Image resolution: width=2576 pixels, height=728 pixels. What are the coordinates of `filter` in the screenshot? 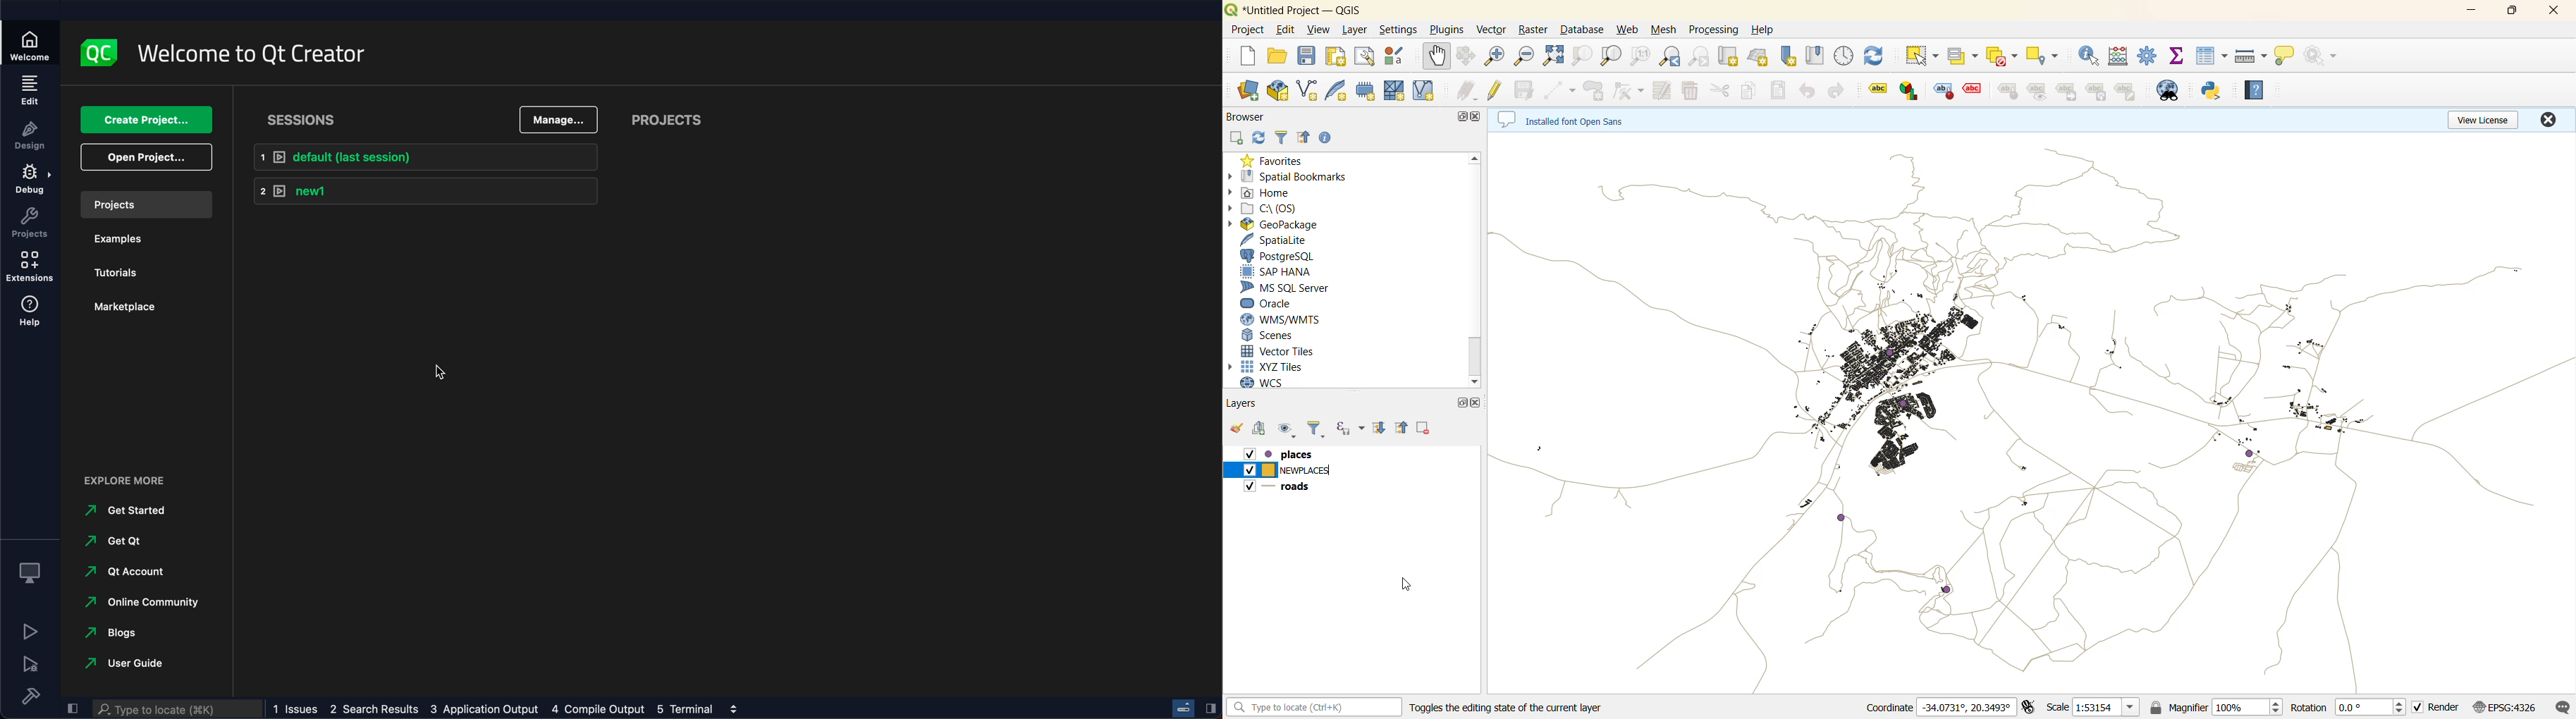 It's located at (1282, 139).